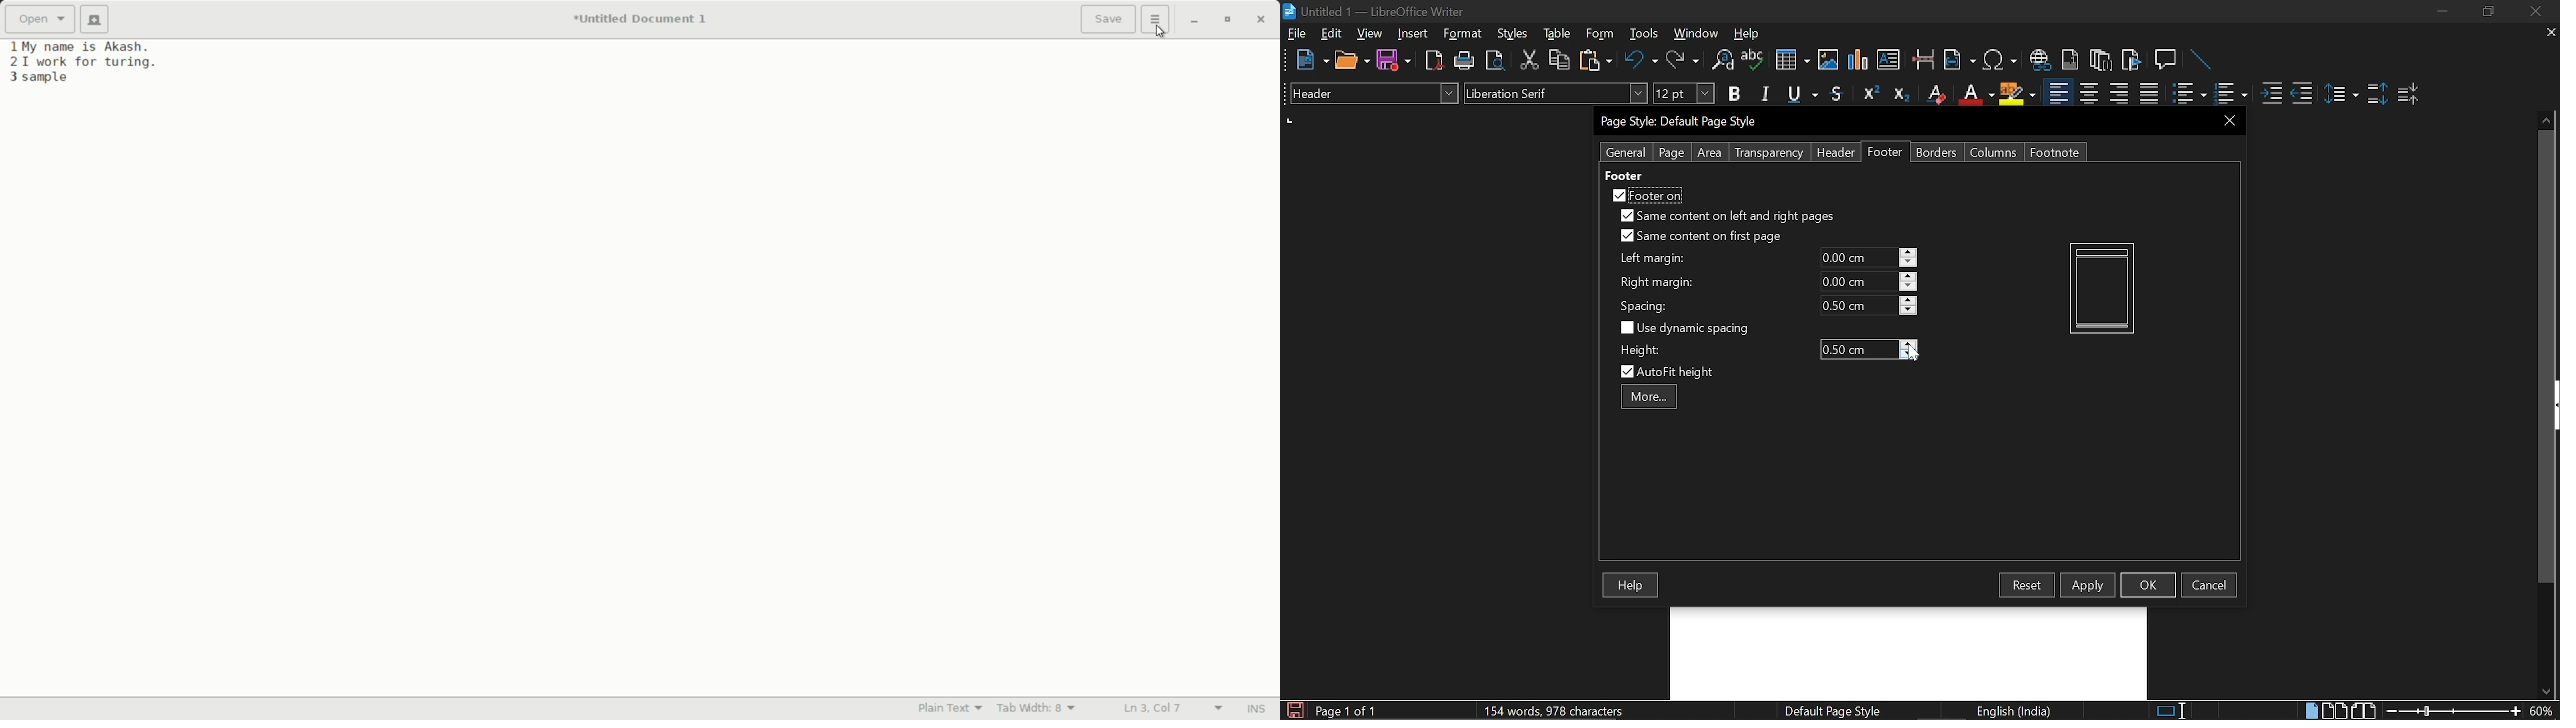  Describe the element at coordinates (1226, 20) in the screenshot. I see `maximize or restore` at that location.